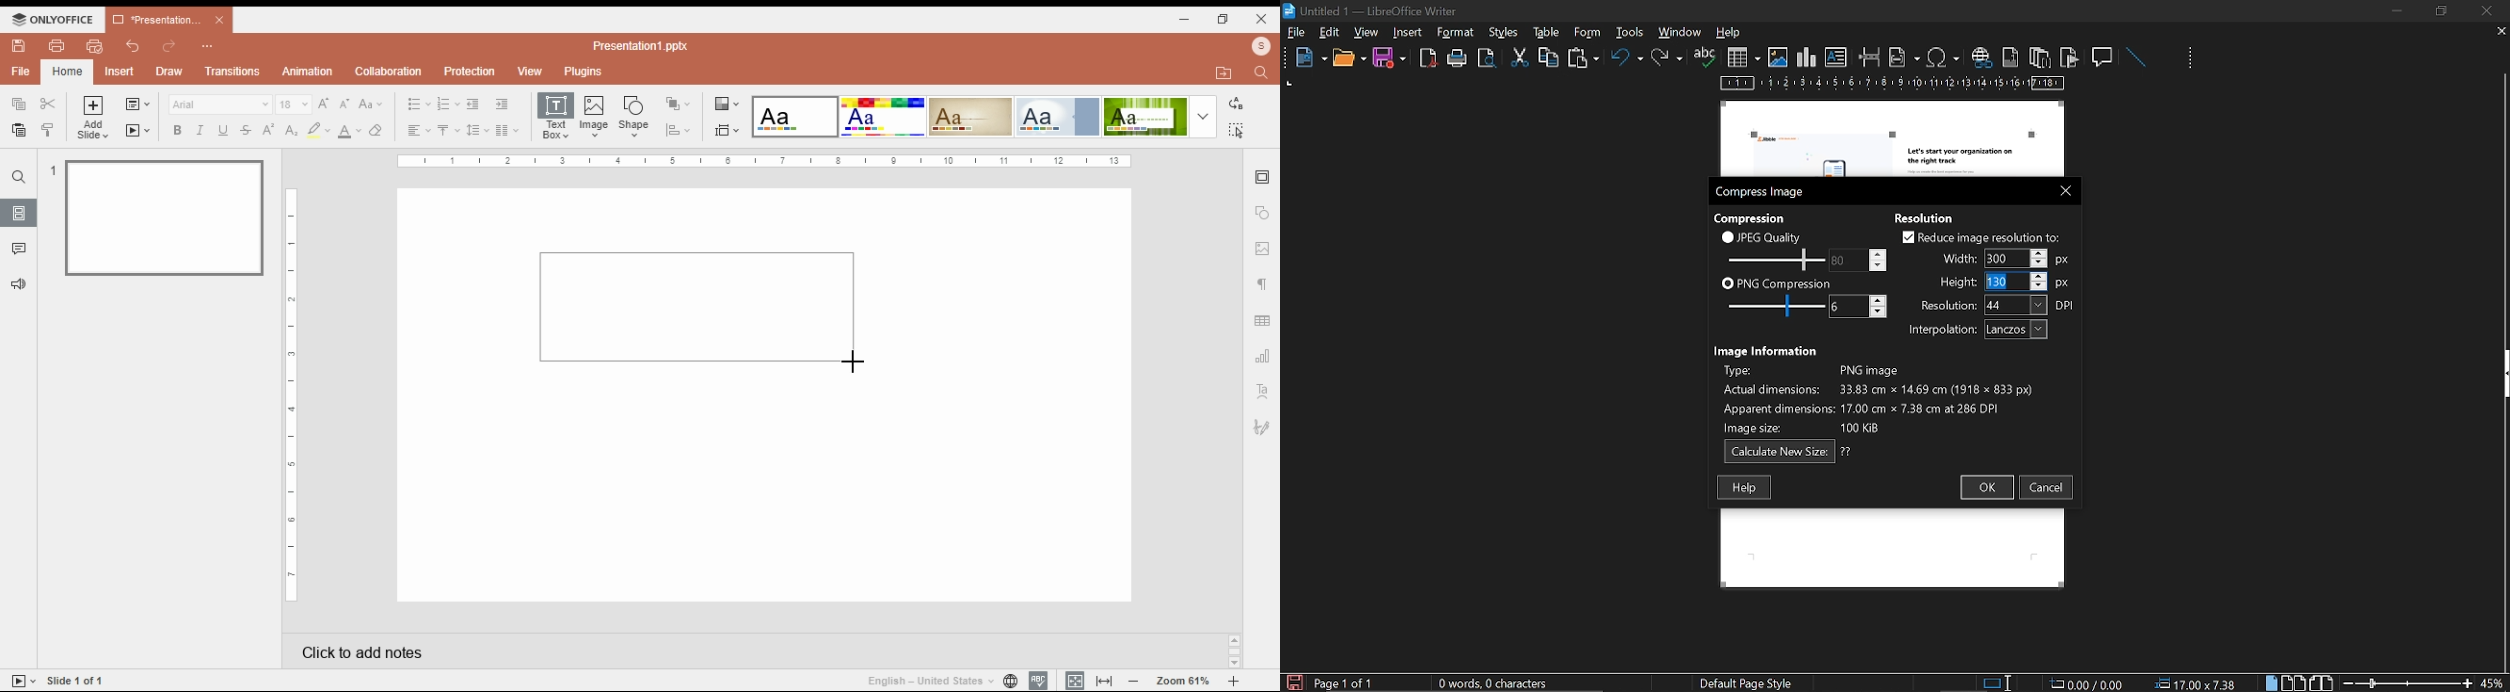 The image size is (2520, 700). I want to click on save, so click(1390, 59).